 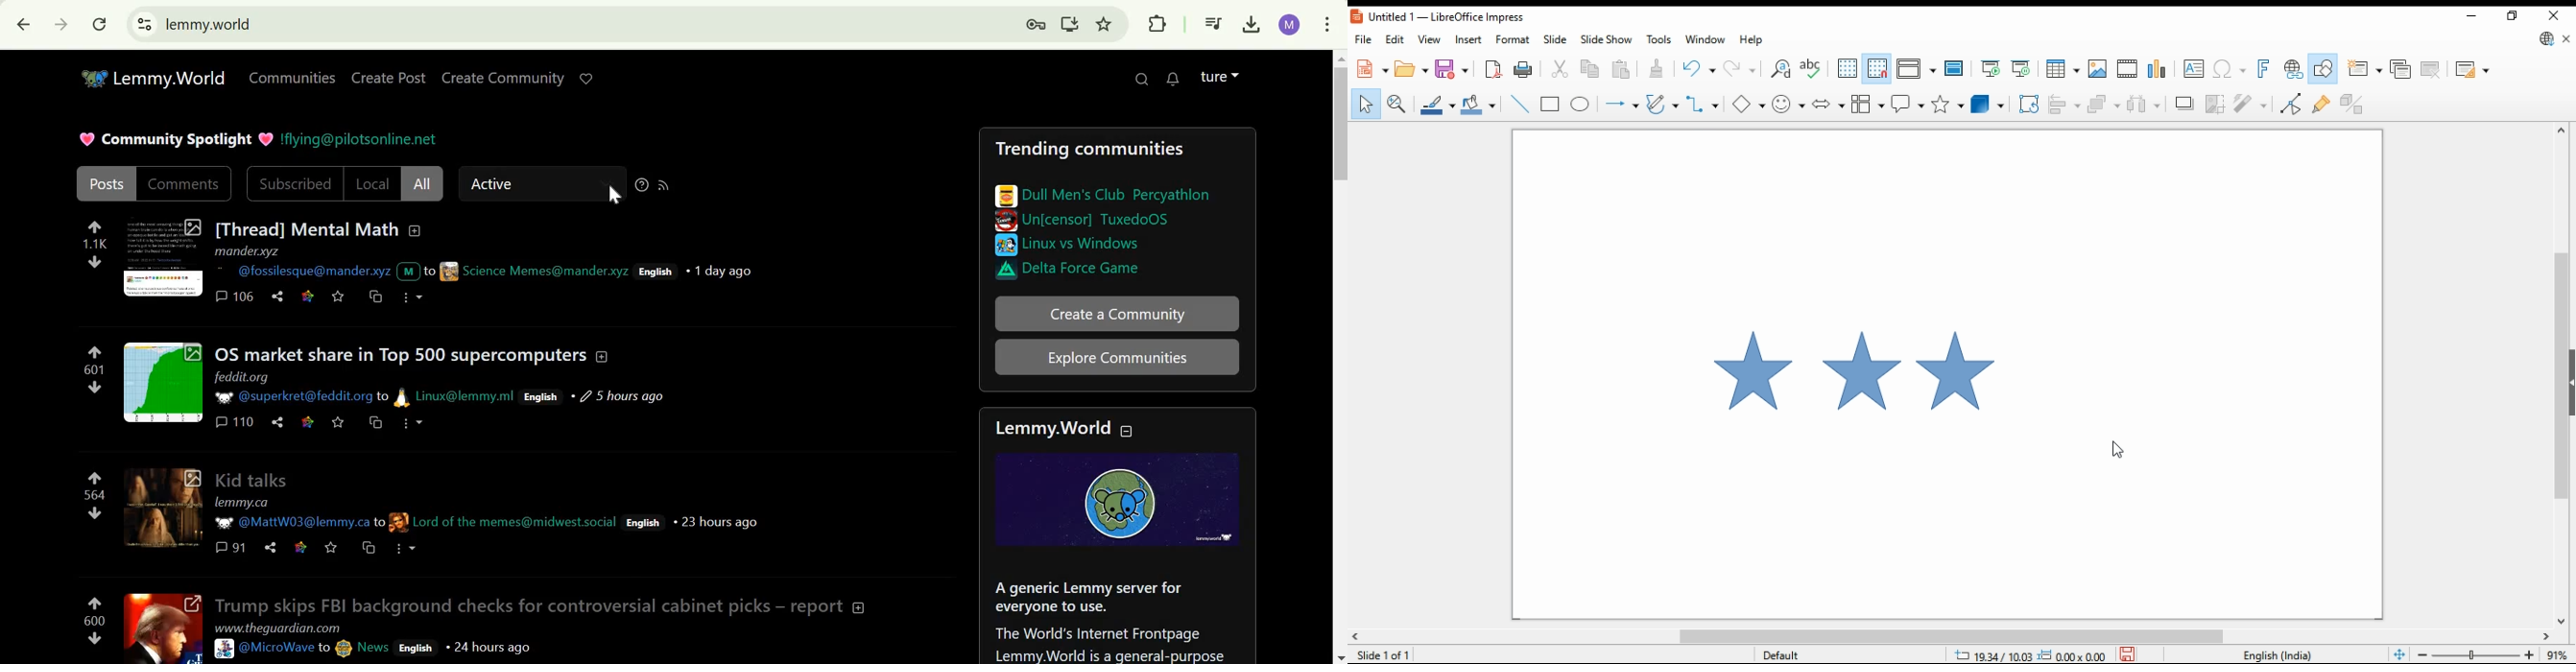 What do you see at coordinates (2105, 104) in the screenshot?
I see `arrange` at bounding box center [2105, 104].